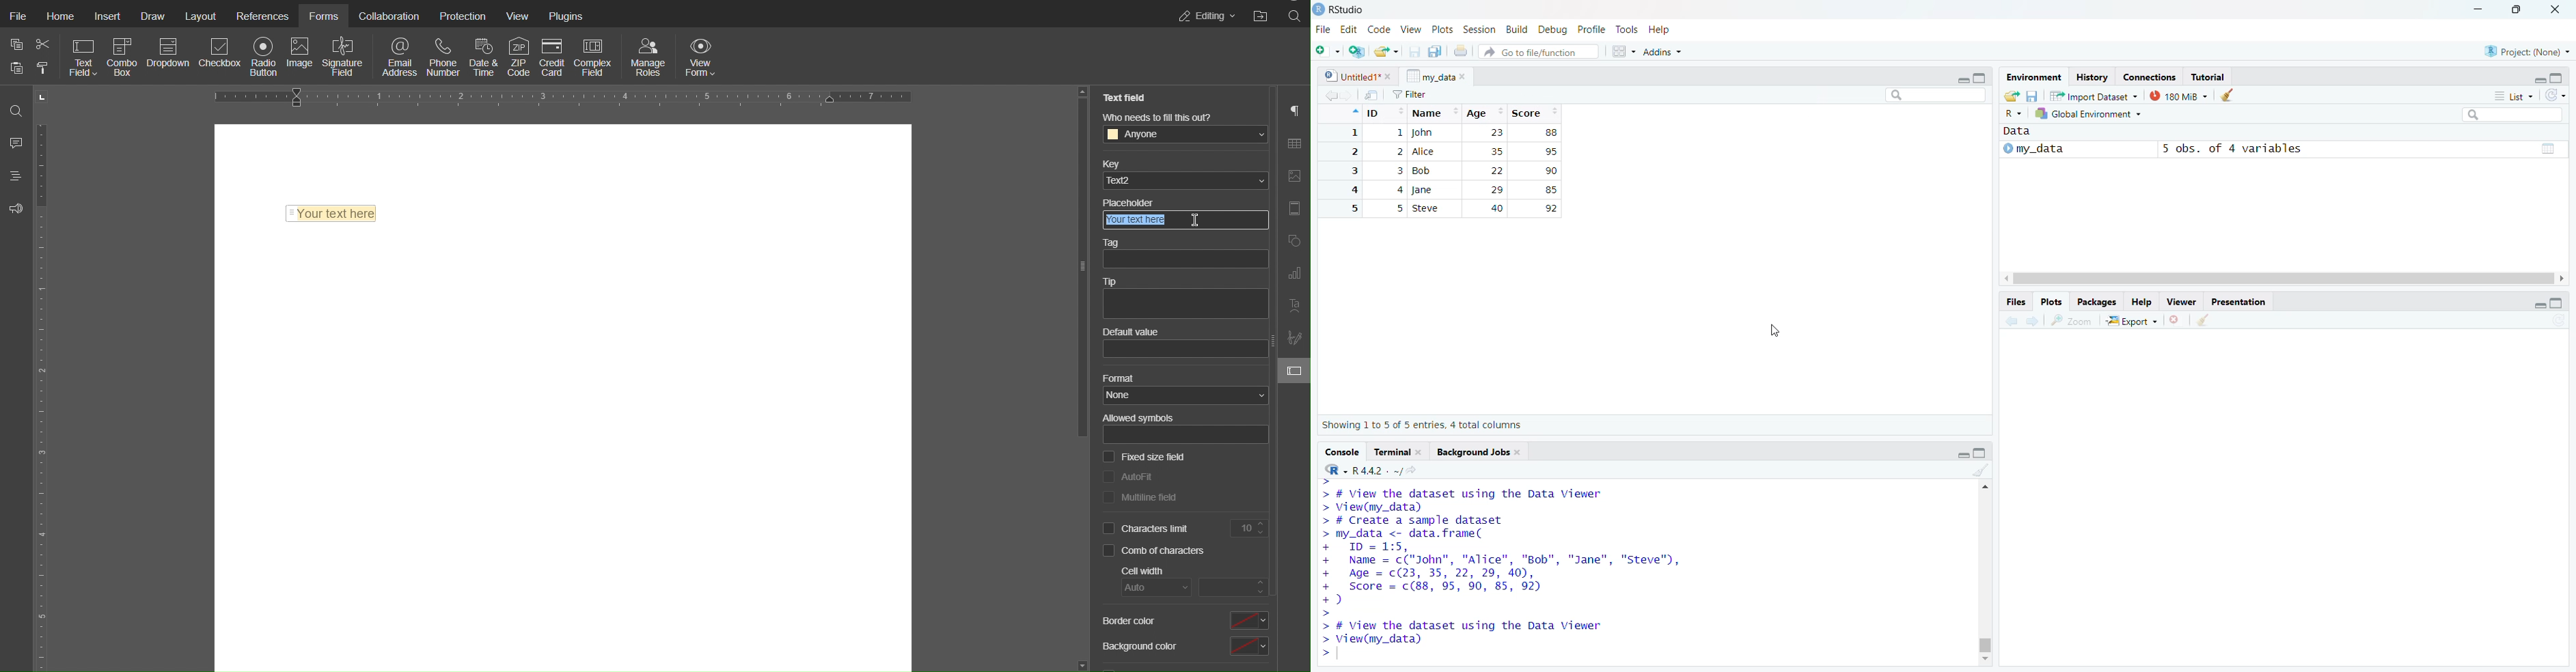  What do you see at coordinates (2559, 304) in the screenshot?
I see `Maximize` at bounding box center [2559, 304].